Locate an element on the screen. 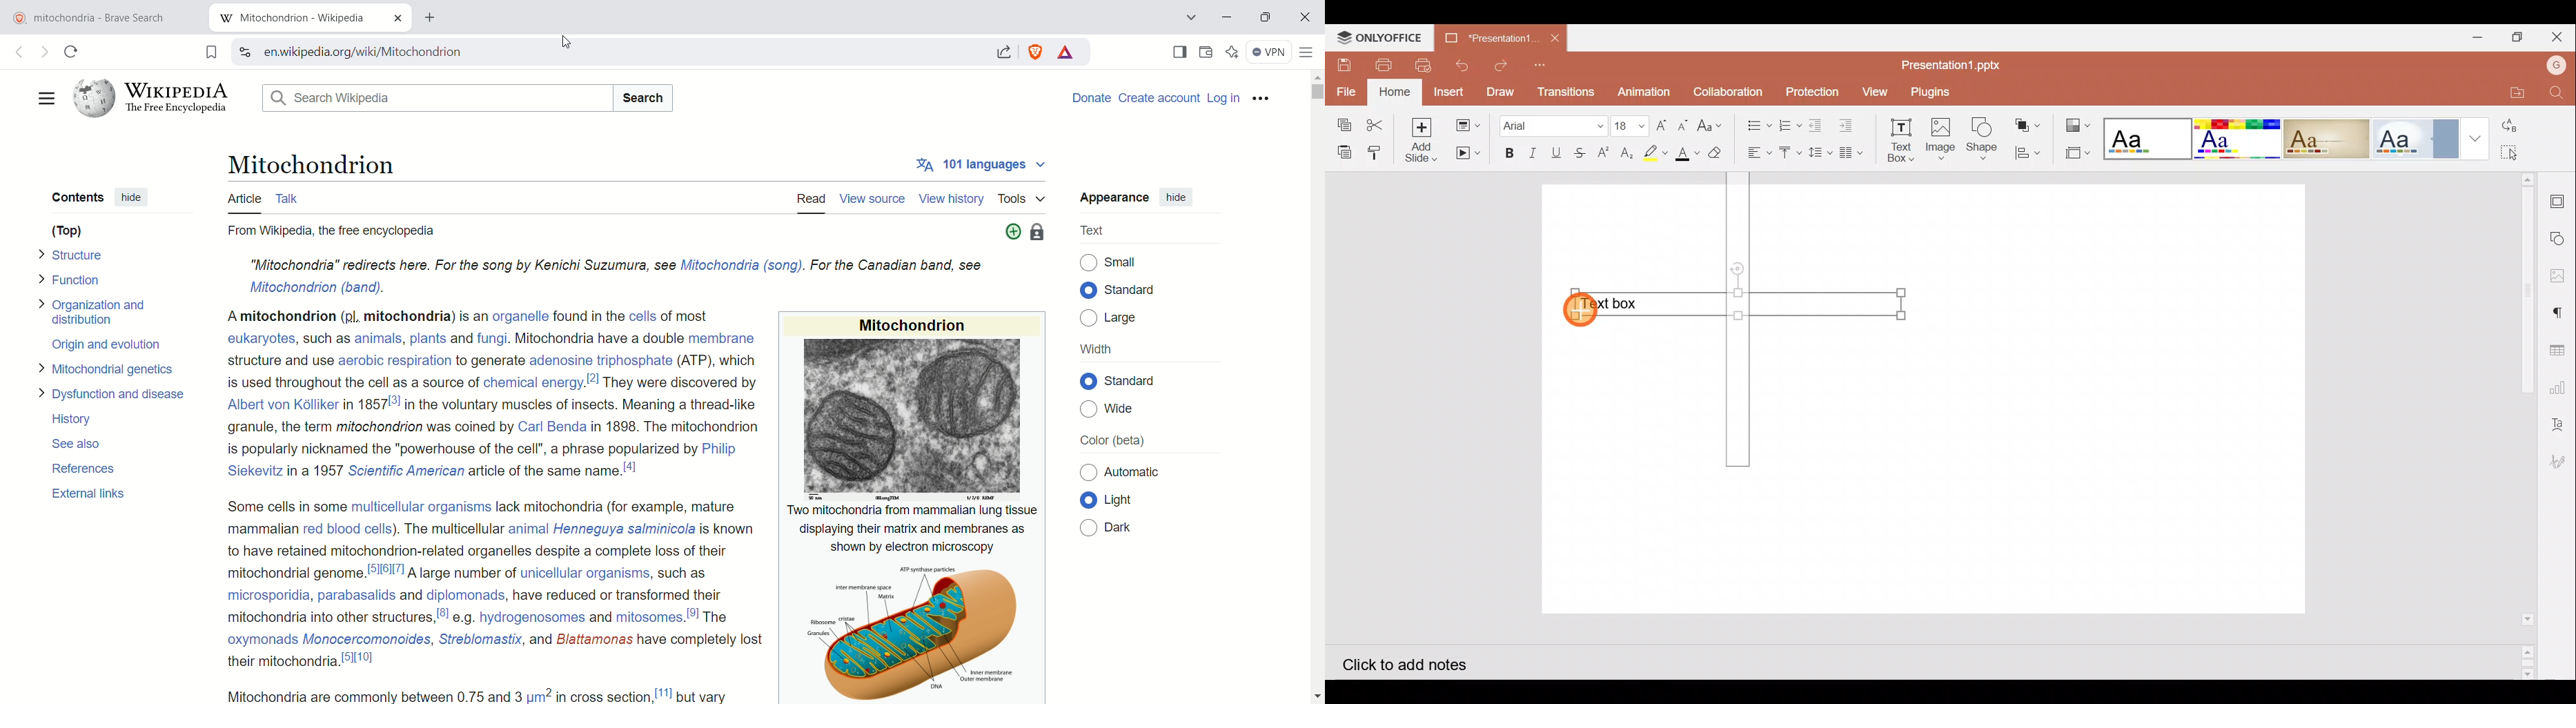 The width and height of the screenshot is (2576, 728). Paste is located at coordinates (1342, 151).